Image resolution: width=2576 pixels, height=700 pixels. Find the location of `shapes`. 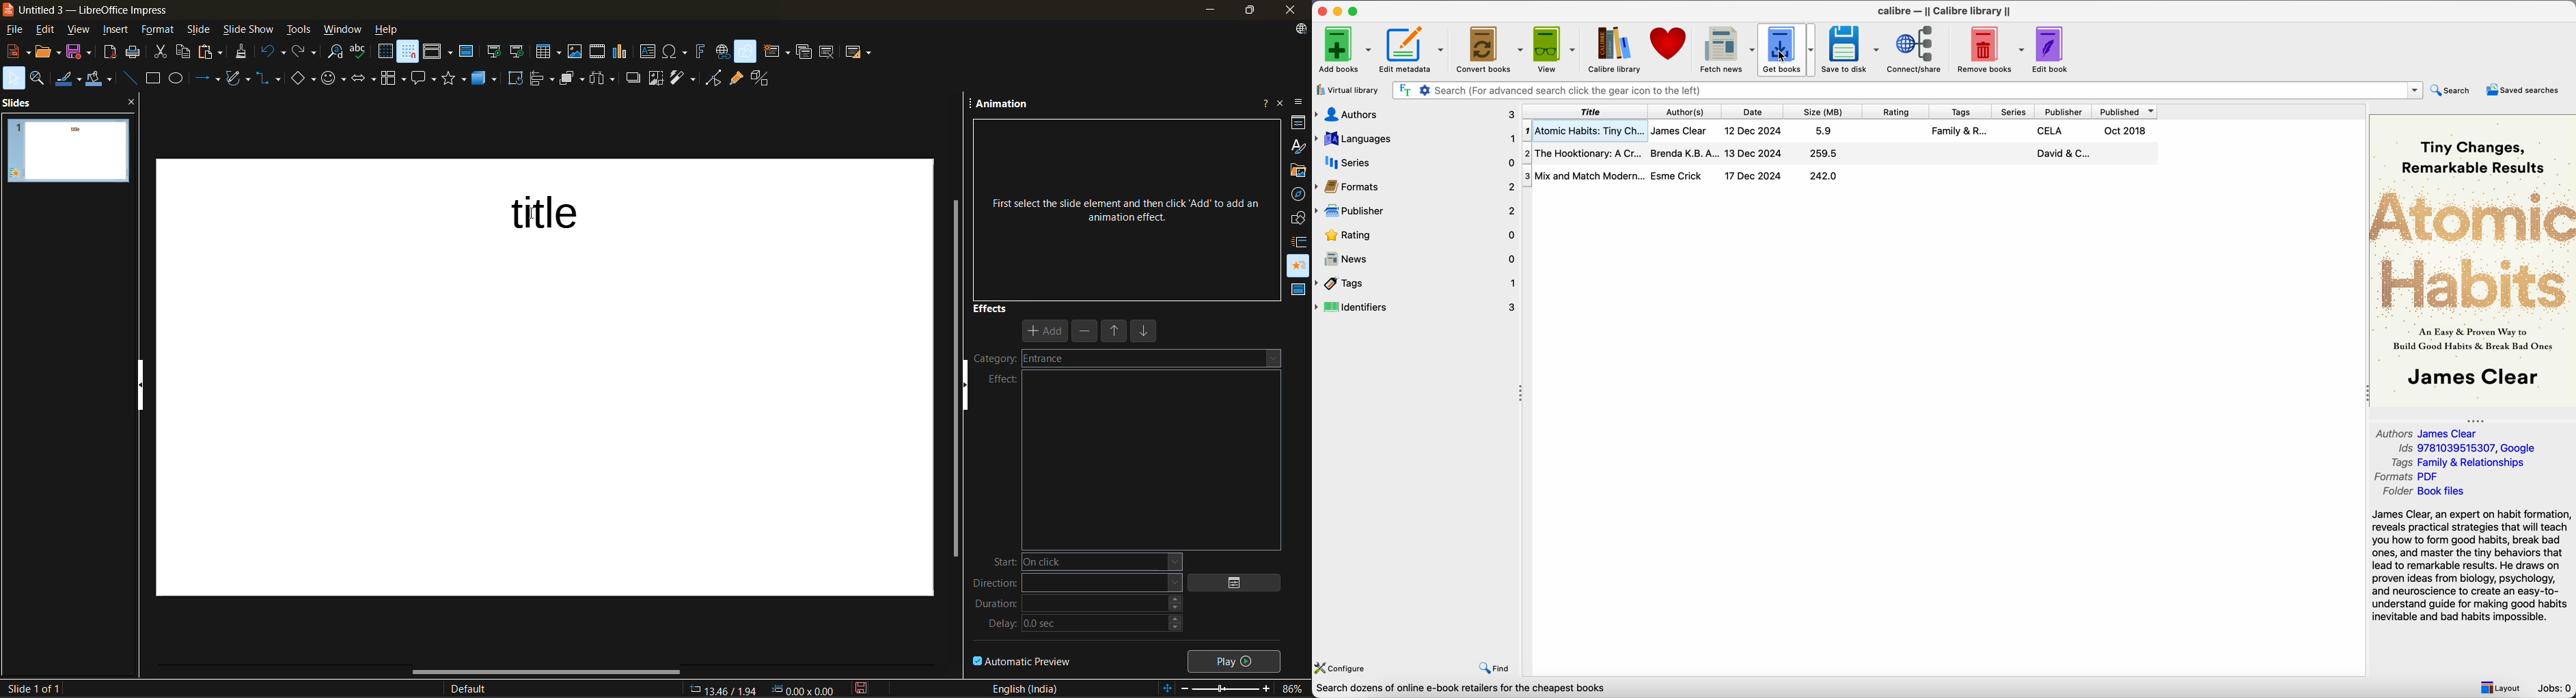

shapes is located at coordinates (1300, 218).